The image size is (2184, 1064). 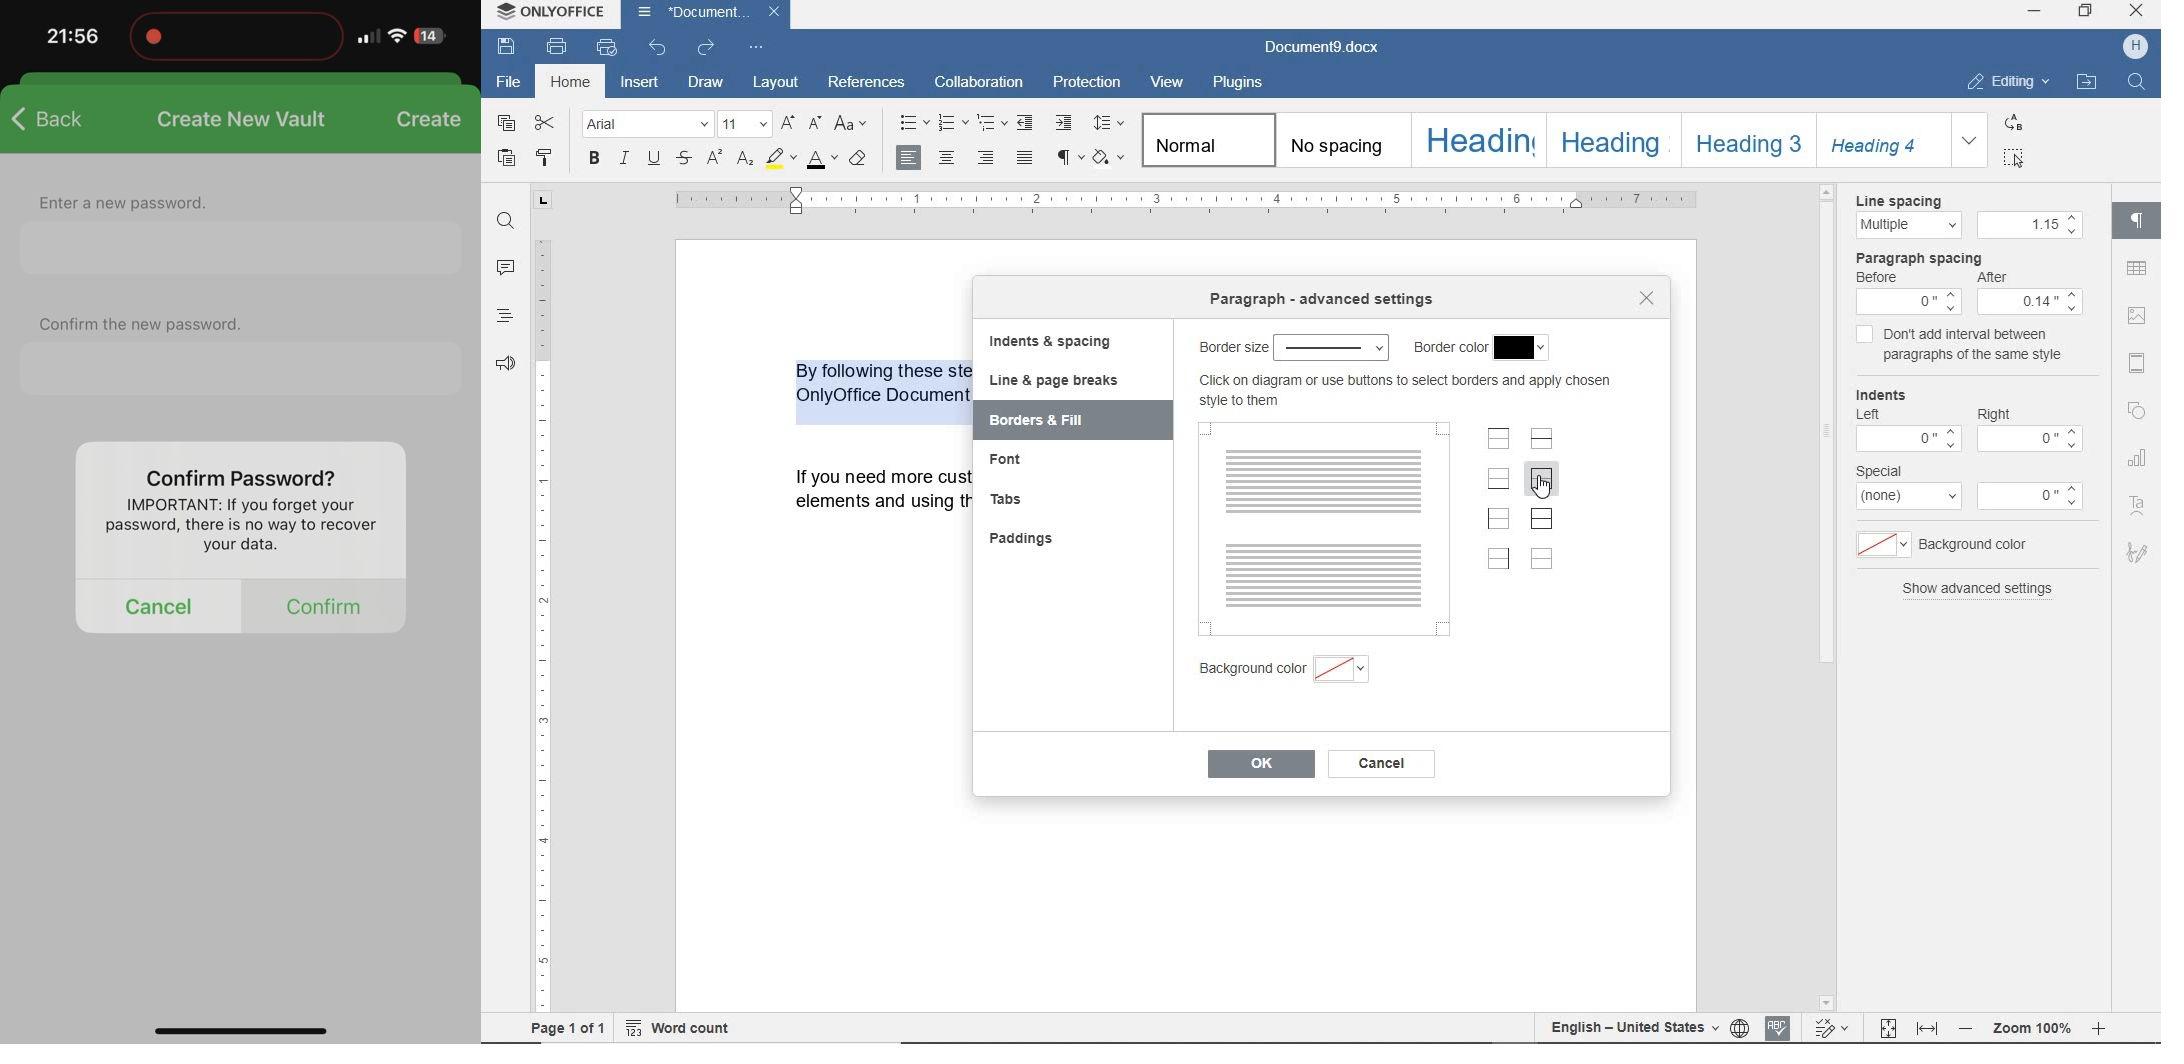 I want to click on set no borders, so click(x=1543, y=560).